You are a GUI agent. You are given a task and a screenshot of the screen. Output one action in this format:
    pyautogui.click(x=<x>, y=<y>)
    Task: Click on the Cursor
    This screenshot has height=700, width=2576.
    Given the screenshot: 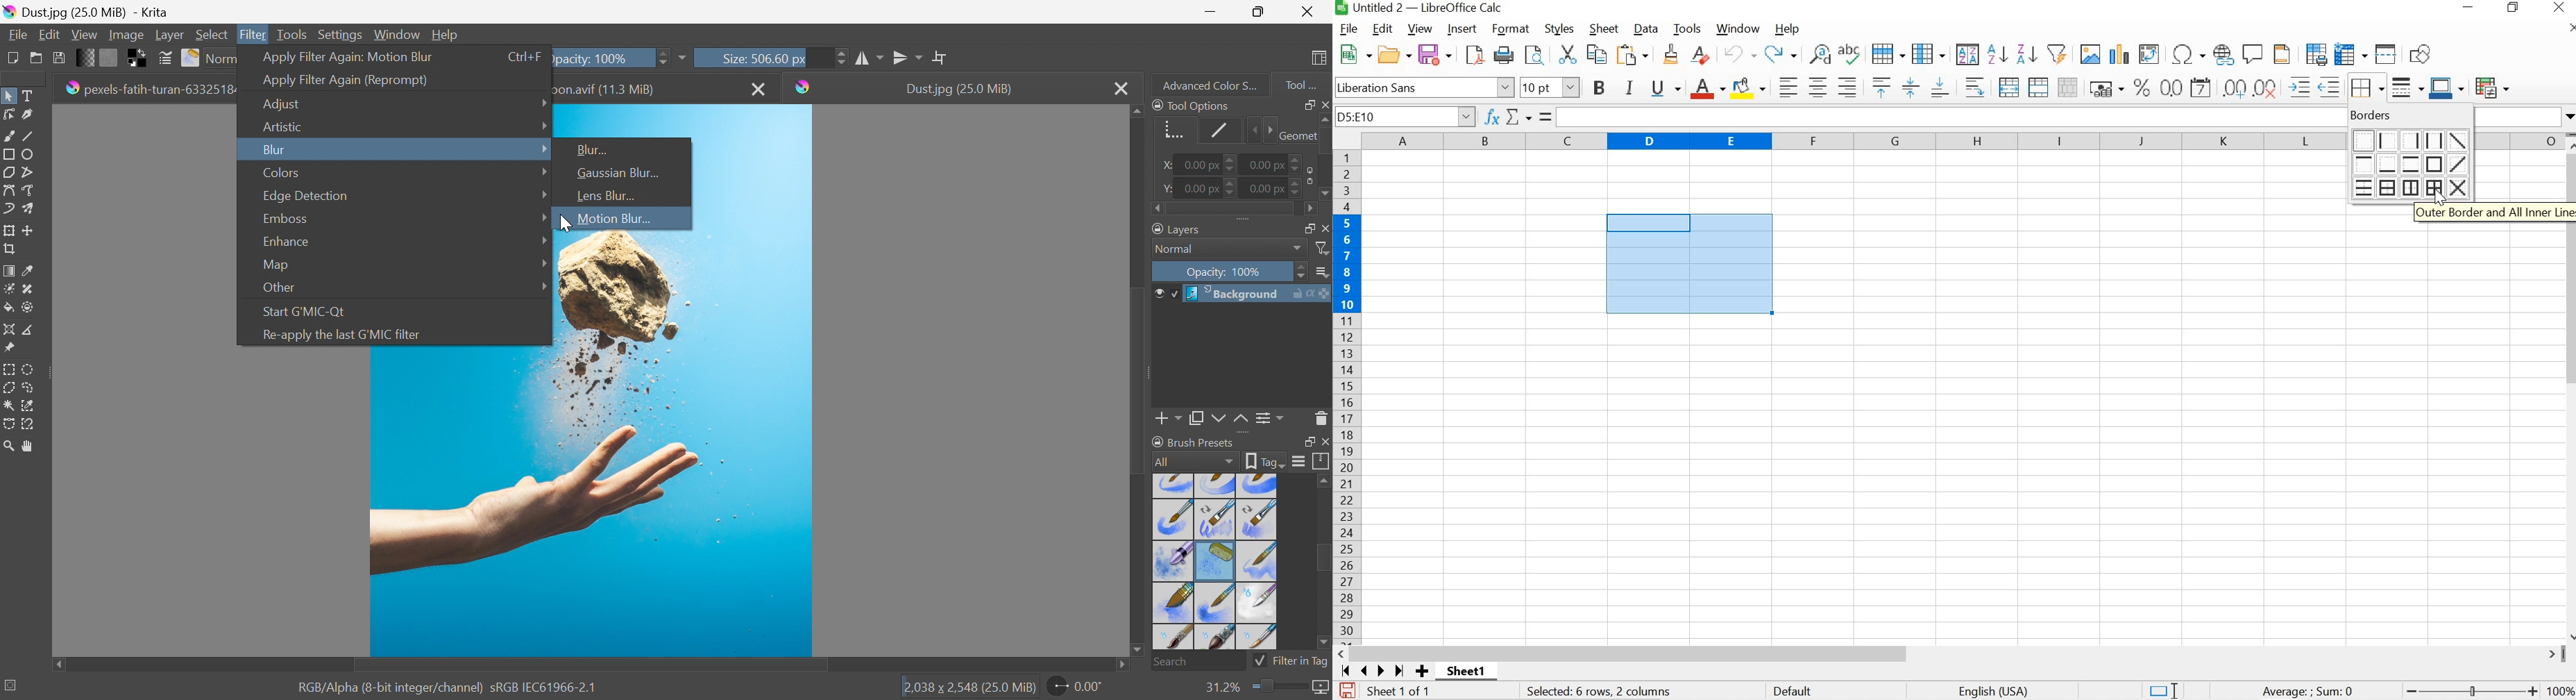 What is the action you would take?
    pyautogui.click(x=562, y=222)
    